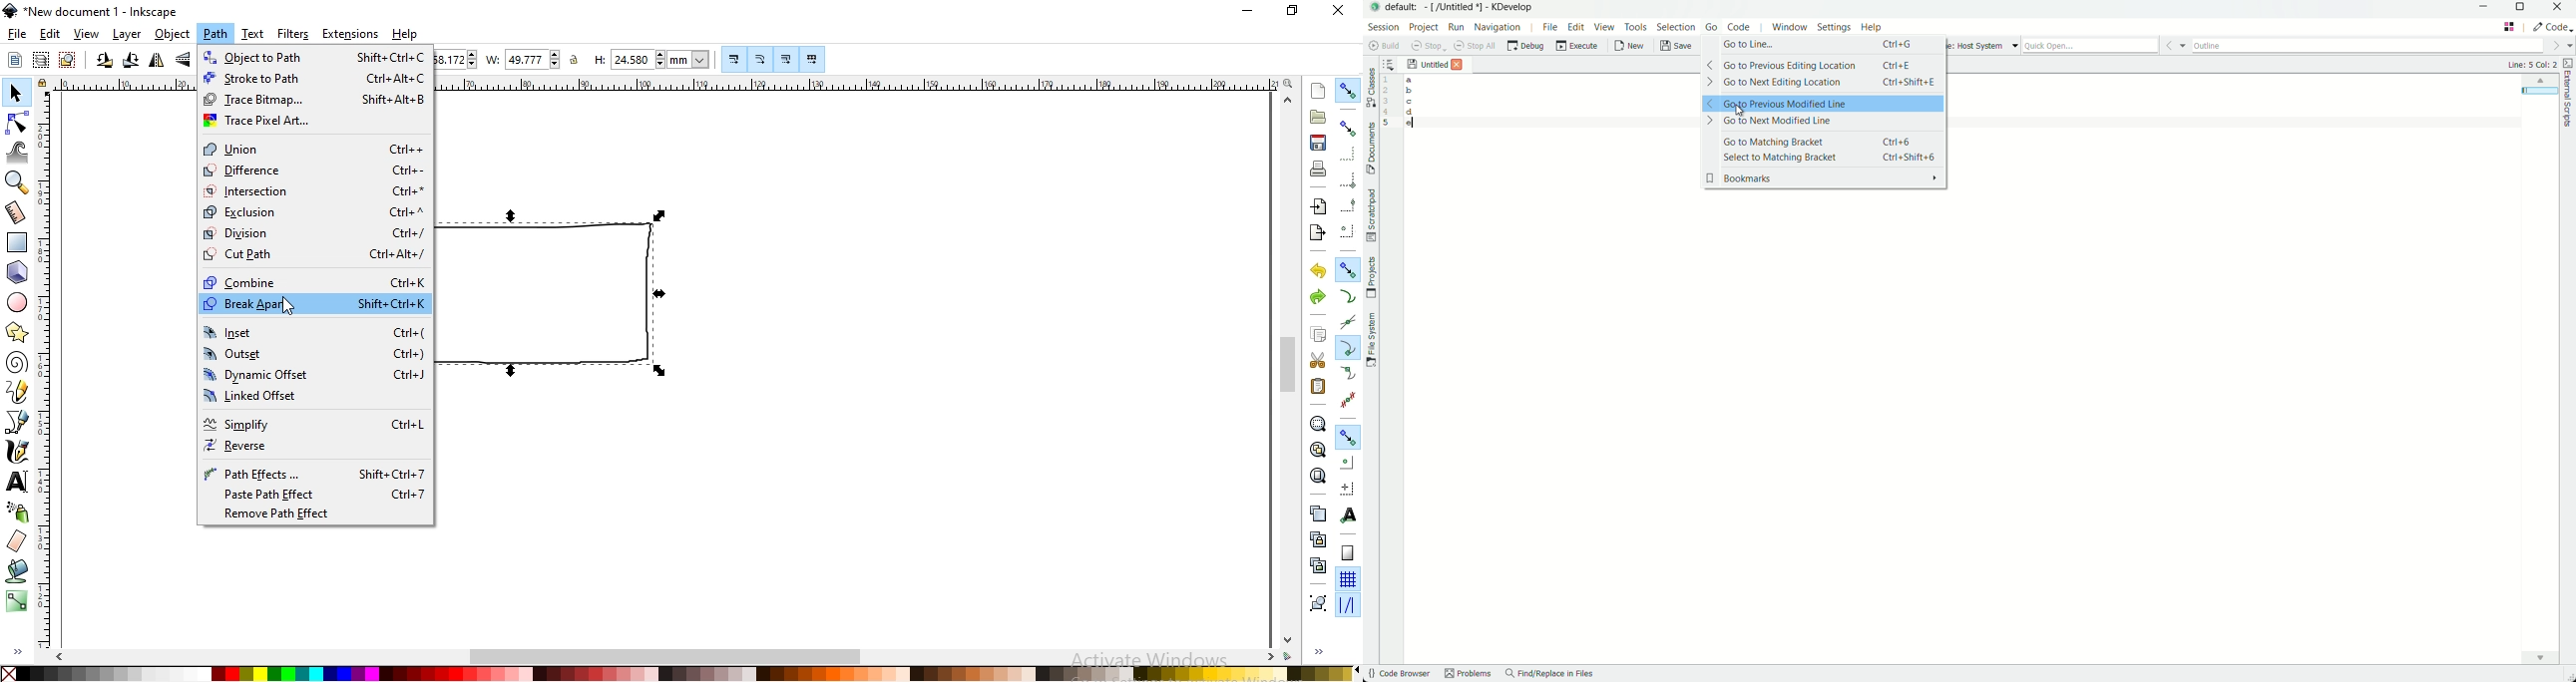  What do you see at coordinates (316, 377) in the screenshot?
I see `dynamic offset` at bounding box center [316, 377].